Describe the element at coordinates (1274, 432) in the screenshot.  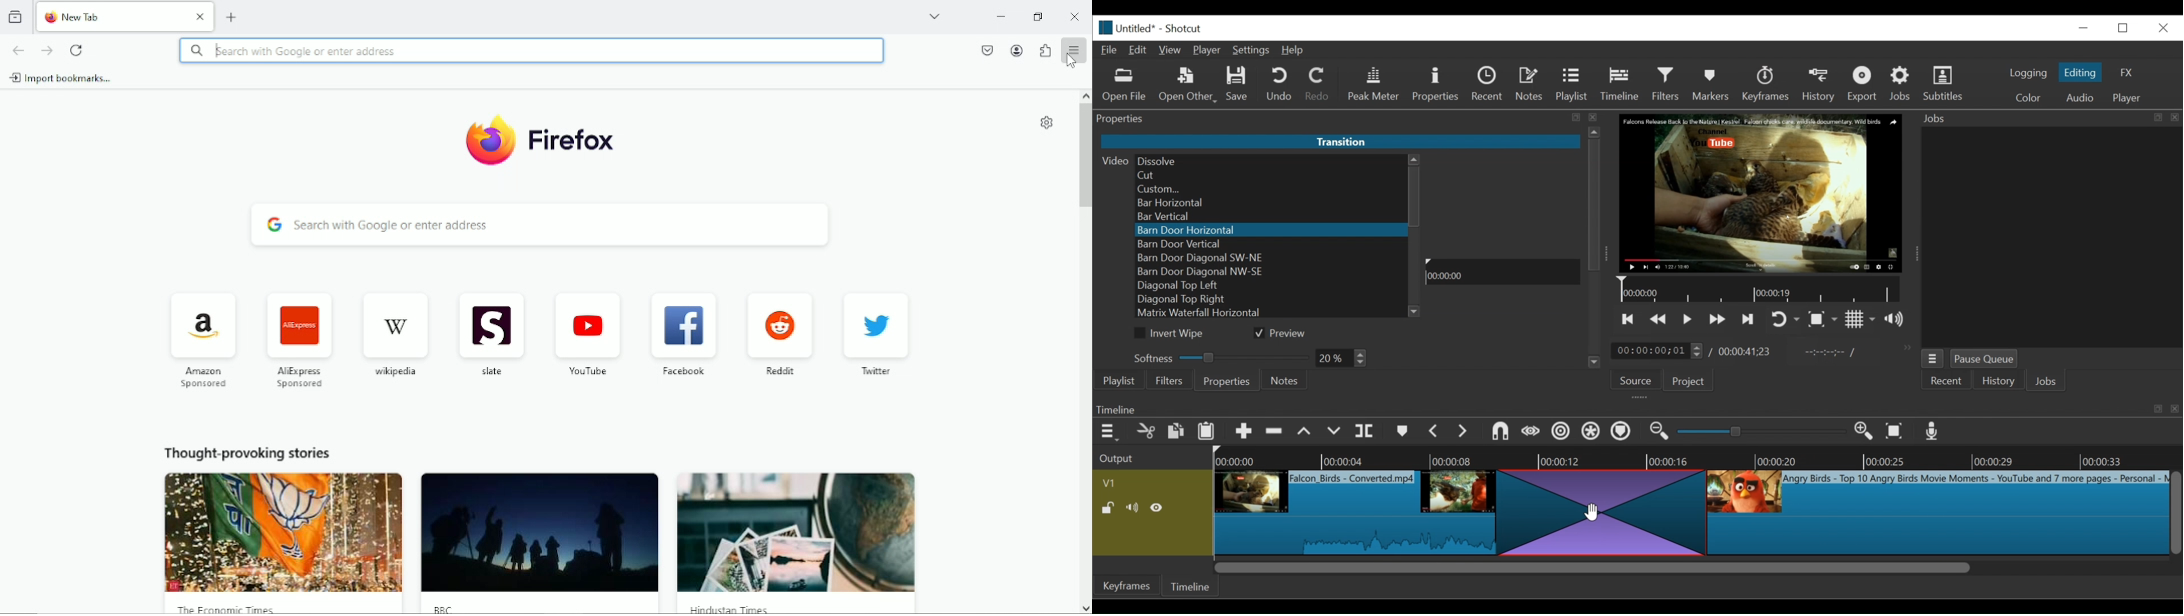
I see `Ripple Delete` at that location.